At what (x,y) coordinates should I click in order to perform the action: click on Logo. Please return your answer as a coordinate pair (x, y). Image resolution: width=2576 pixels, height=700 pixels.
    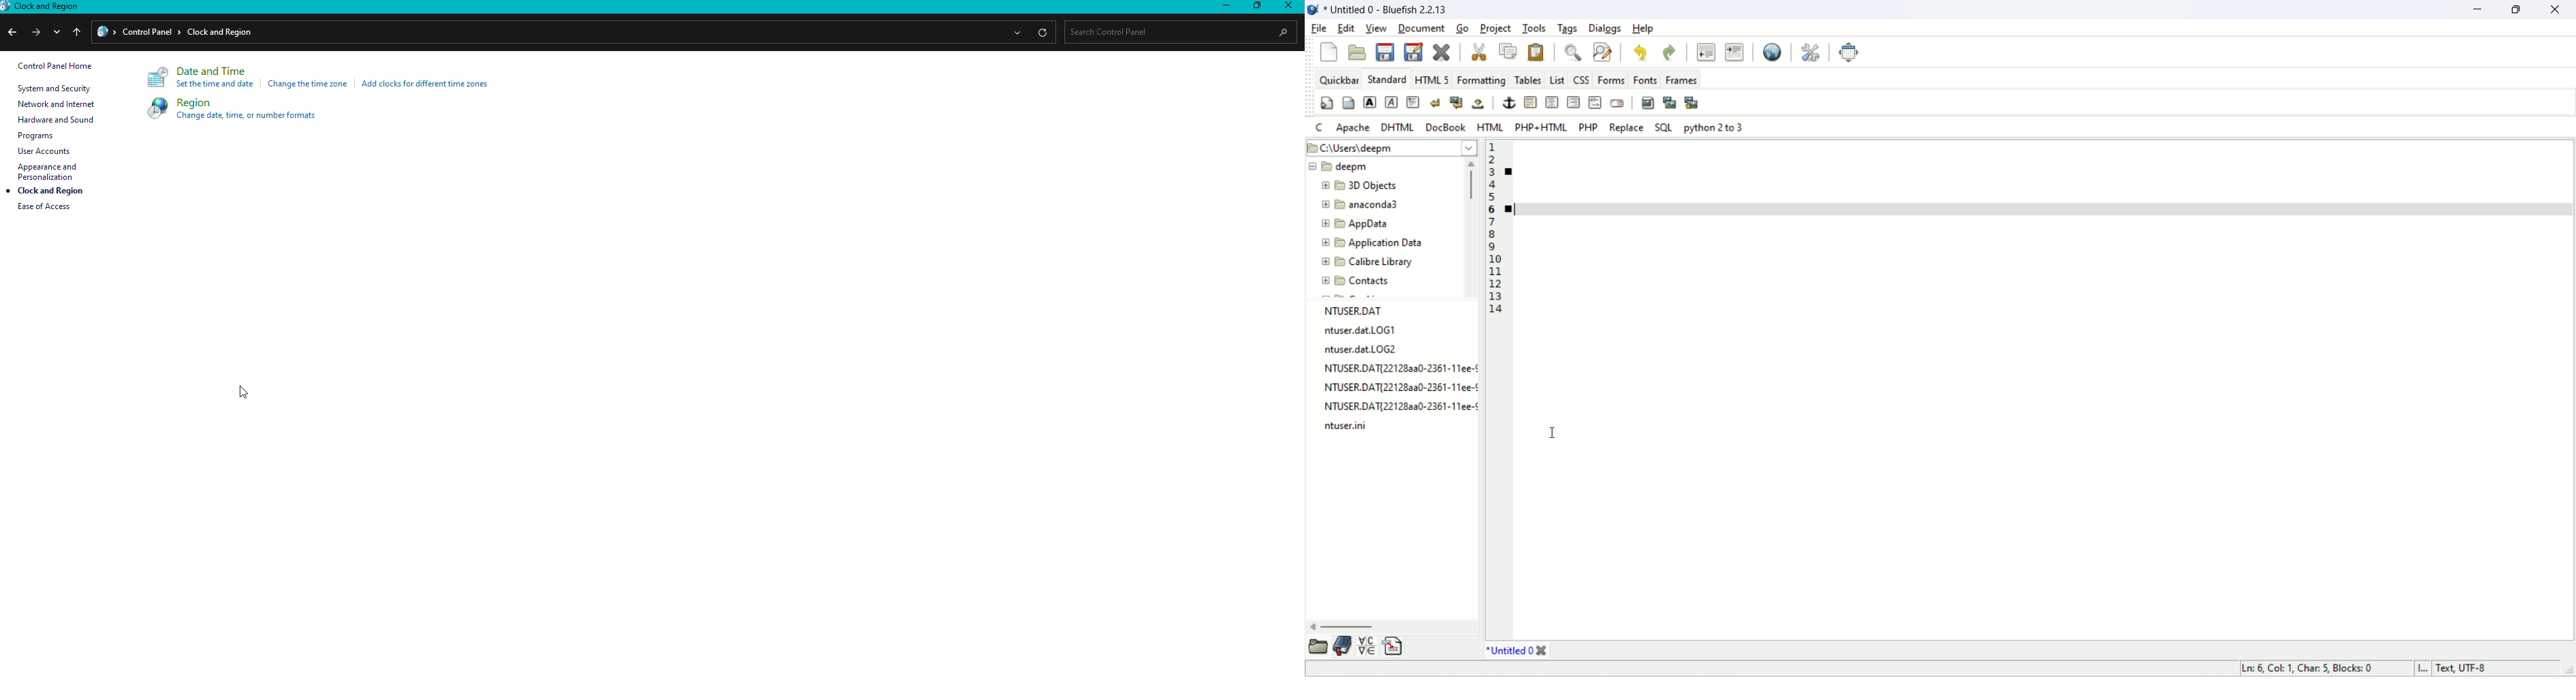
    Looking at the image, I should click on (157, 79).